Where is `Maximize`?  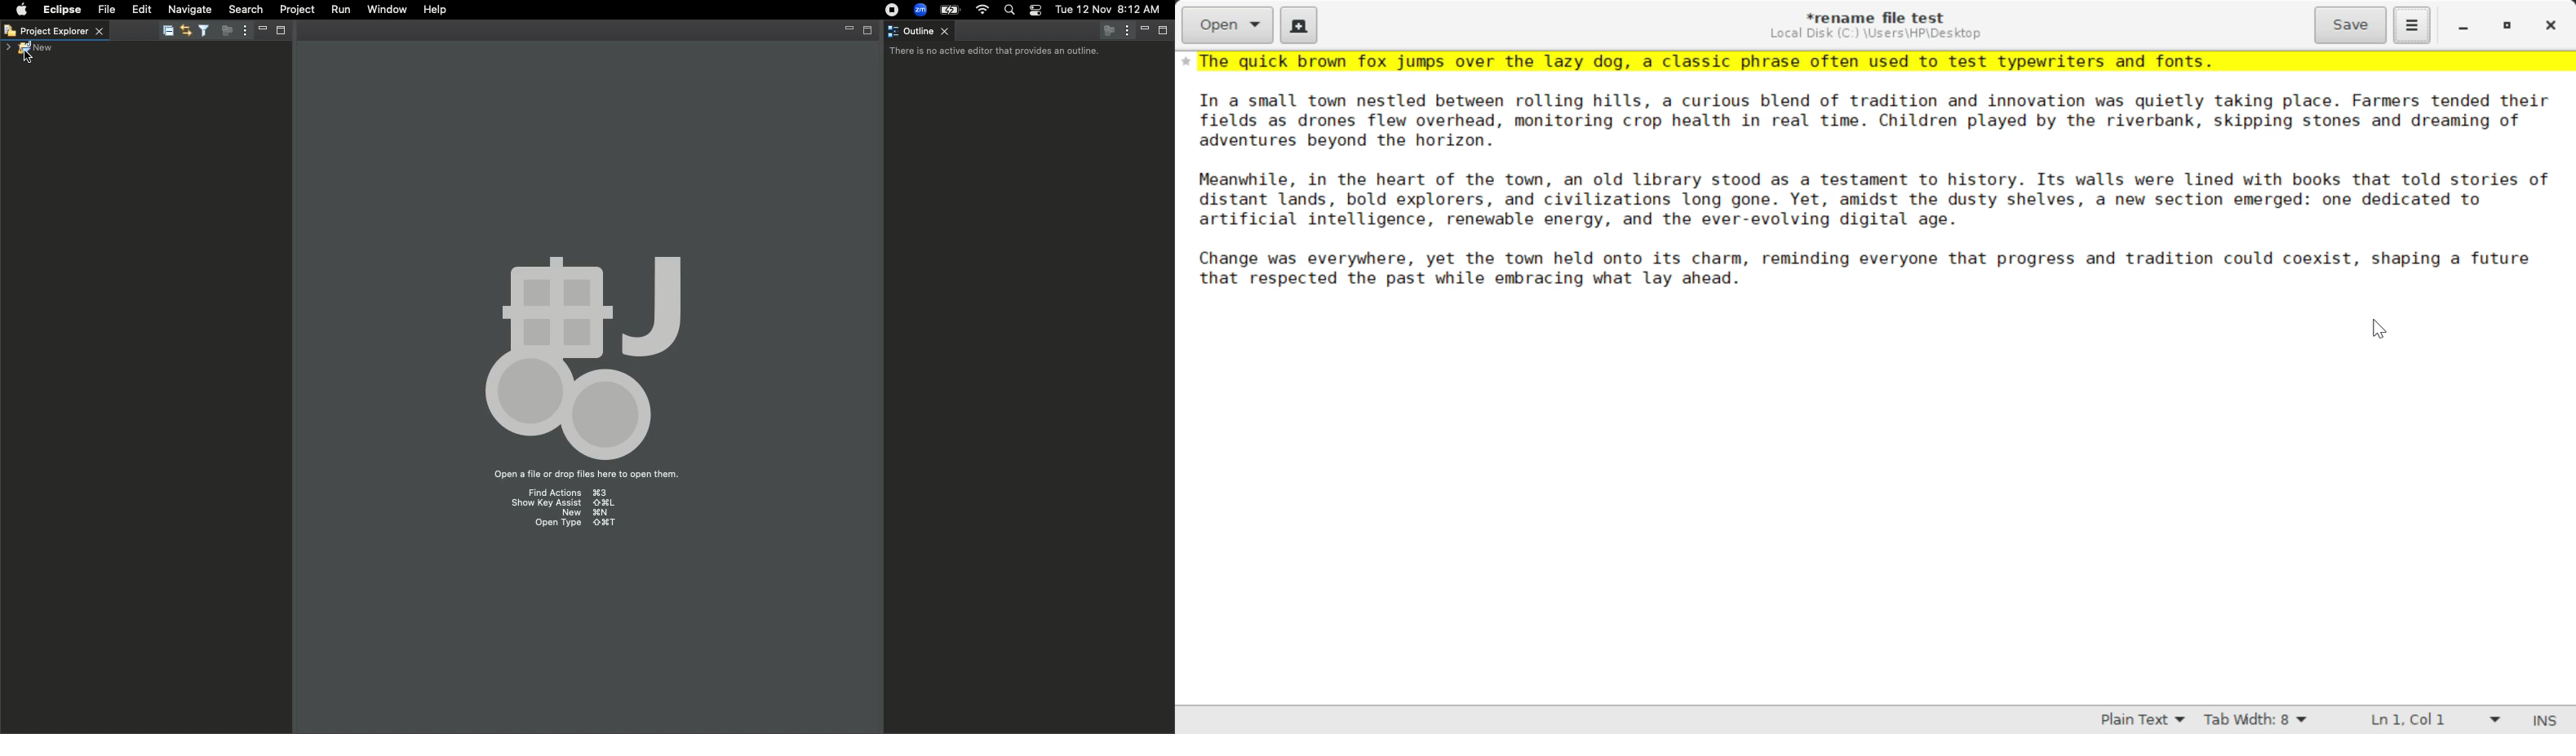 Maximize is located at coordinates (1166, 32).